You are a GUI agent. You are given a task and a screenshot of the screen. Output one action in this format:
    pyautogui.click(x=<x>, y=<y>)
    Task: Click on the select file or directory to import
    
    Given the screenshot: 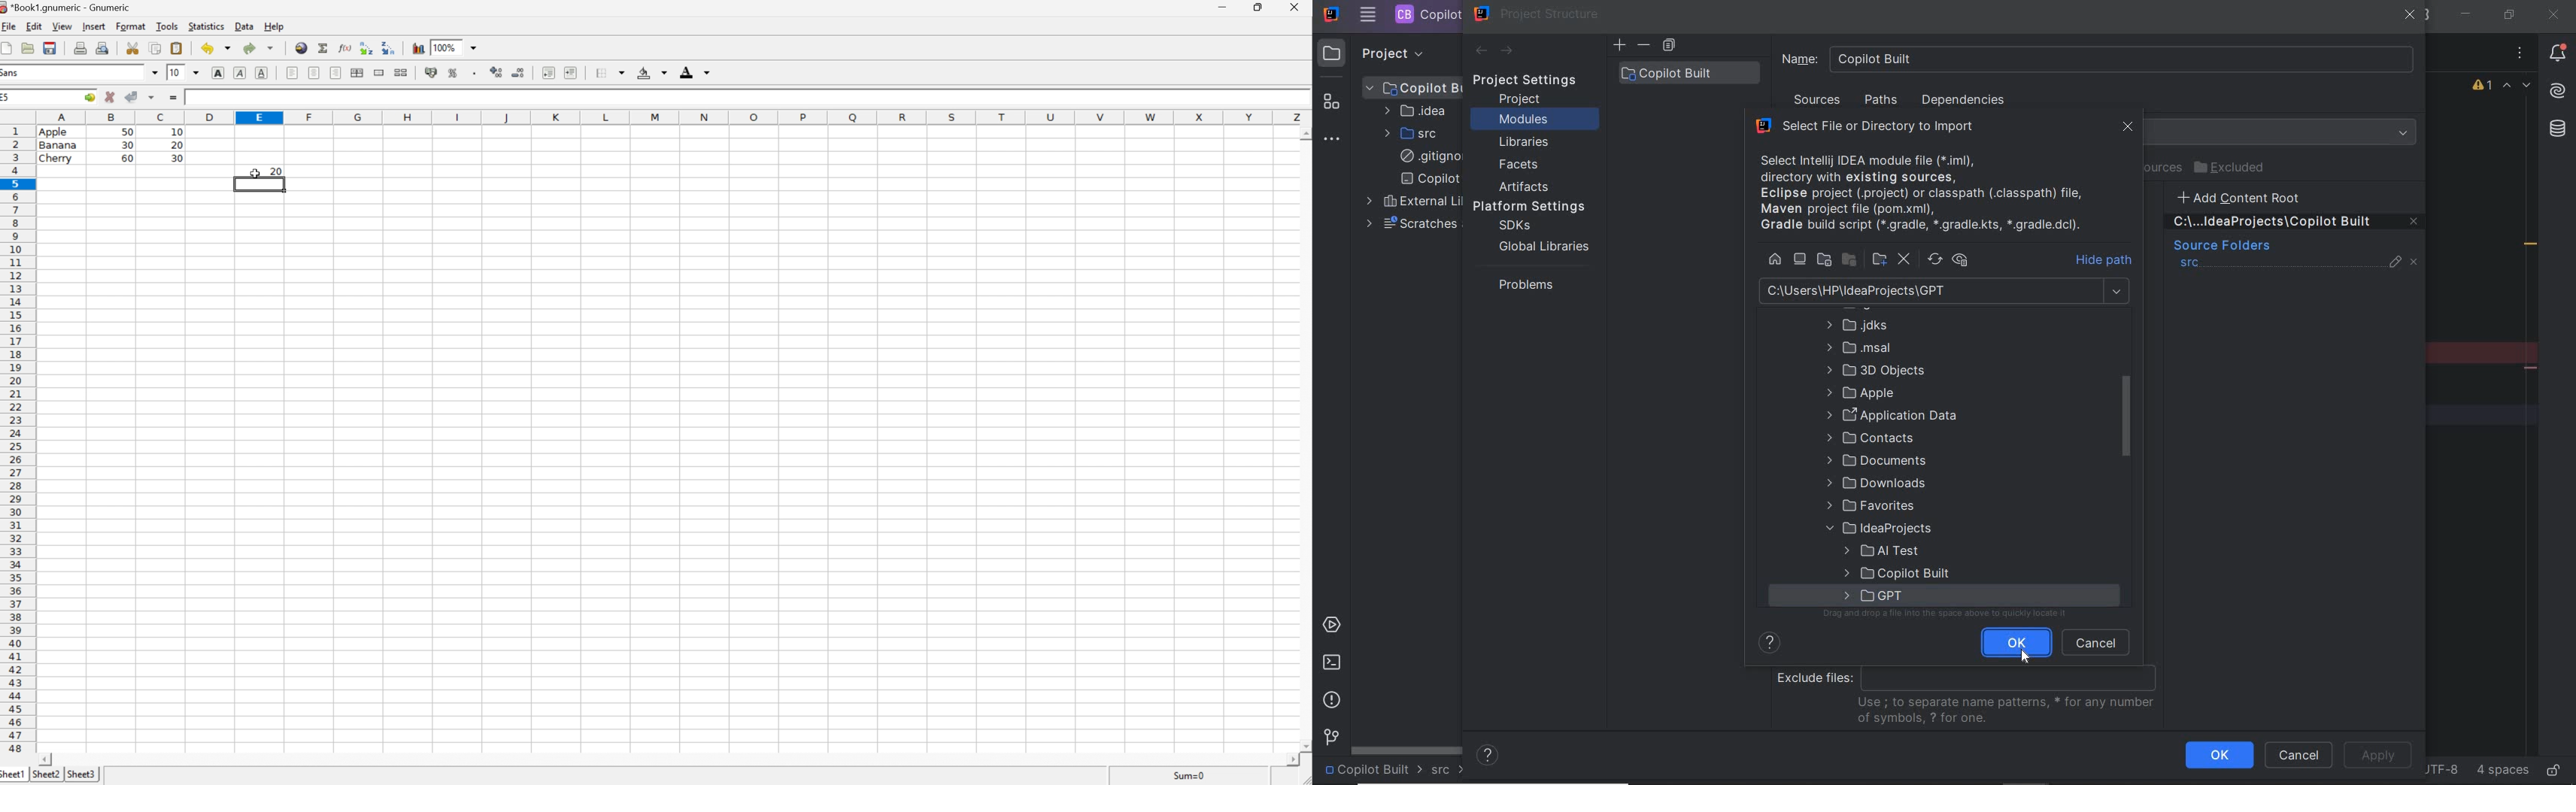 What is the action you would take?
    pyautogui.click(x=1886, y=127)
    